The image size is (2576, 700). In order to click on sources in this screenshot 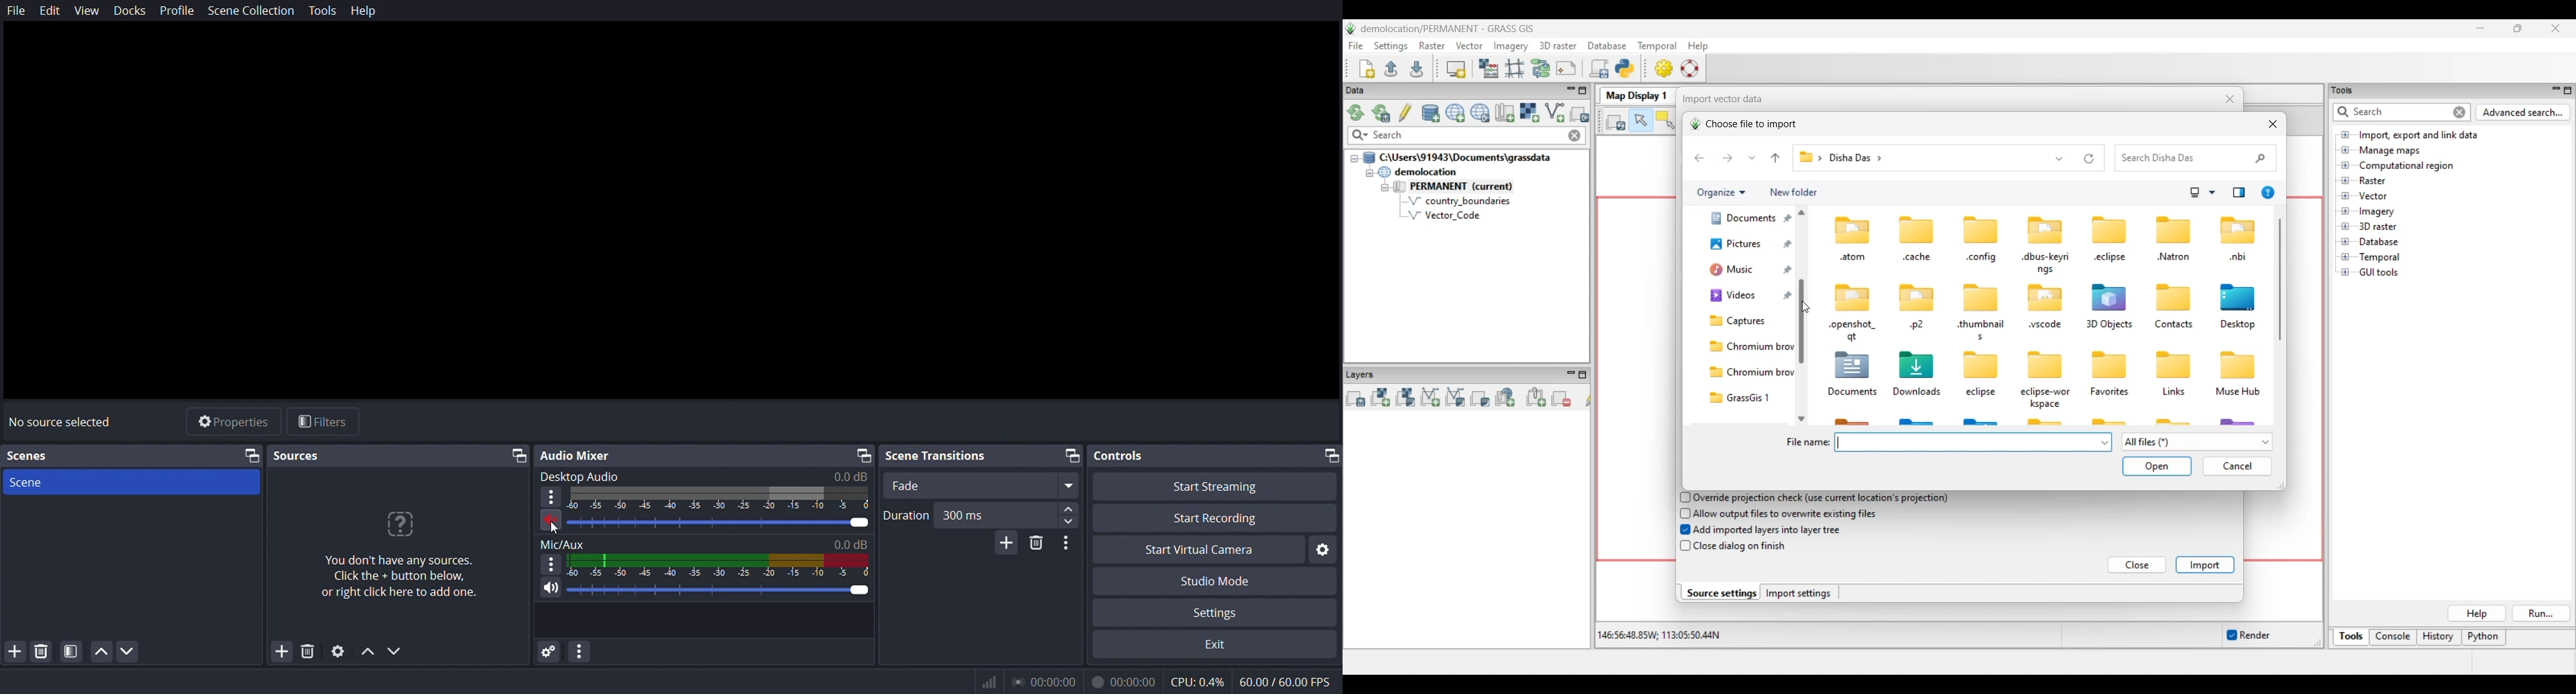, I will do `click(301, 457)`.